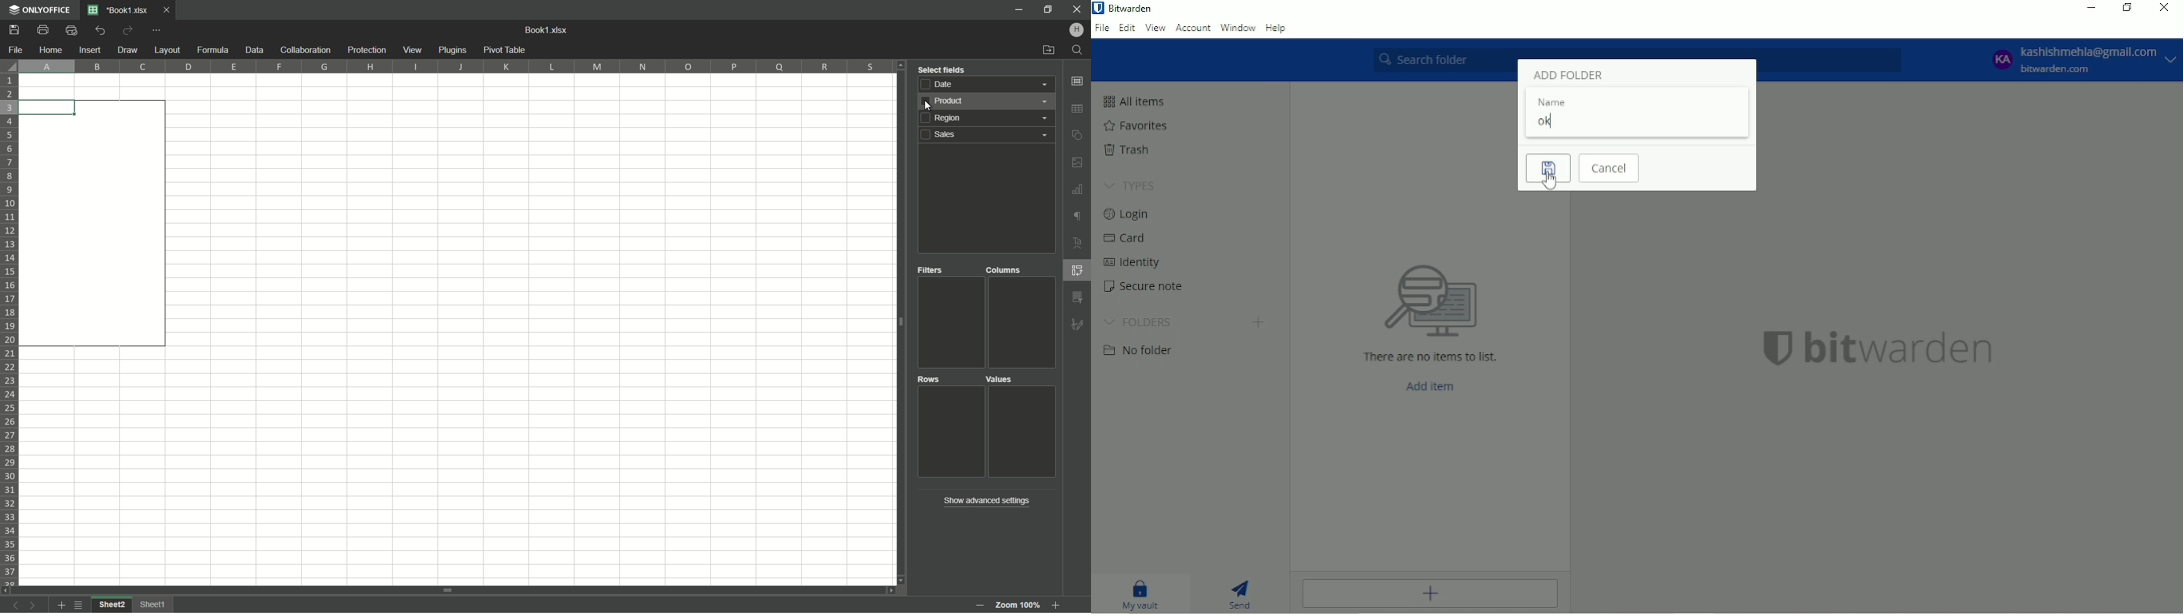 The image size is (2184, 616). Describe the element at coordinates (1436, 386) in the screenshot. I see `Add Item` at that location.